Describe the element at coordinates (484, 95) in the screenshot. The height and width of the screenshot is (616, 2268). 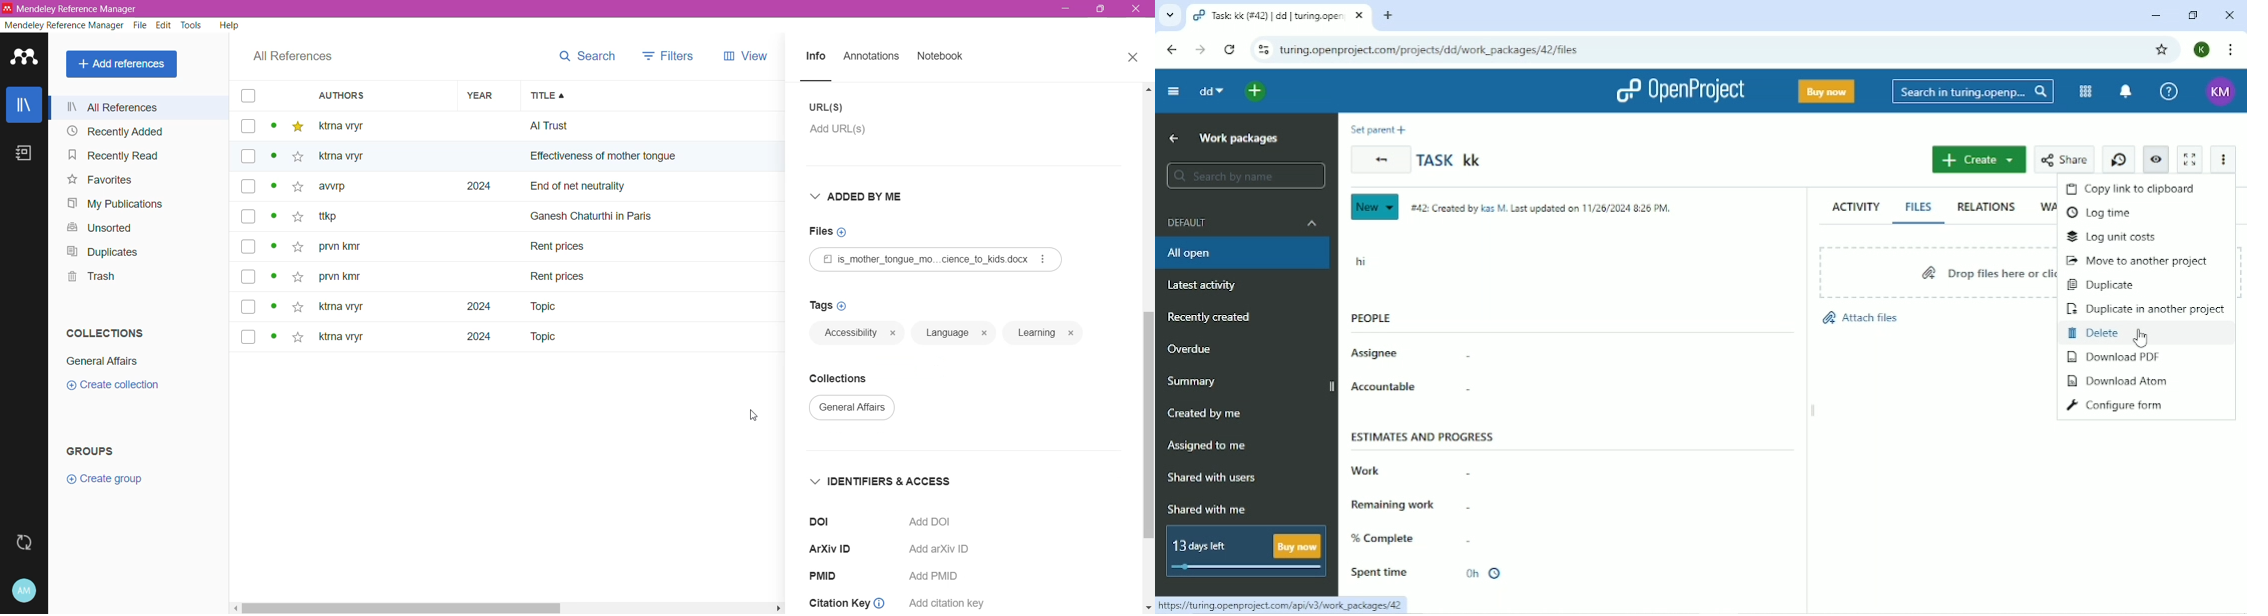
I see `Year` at that location.